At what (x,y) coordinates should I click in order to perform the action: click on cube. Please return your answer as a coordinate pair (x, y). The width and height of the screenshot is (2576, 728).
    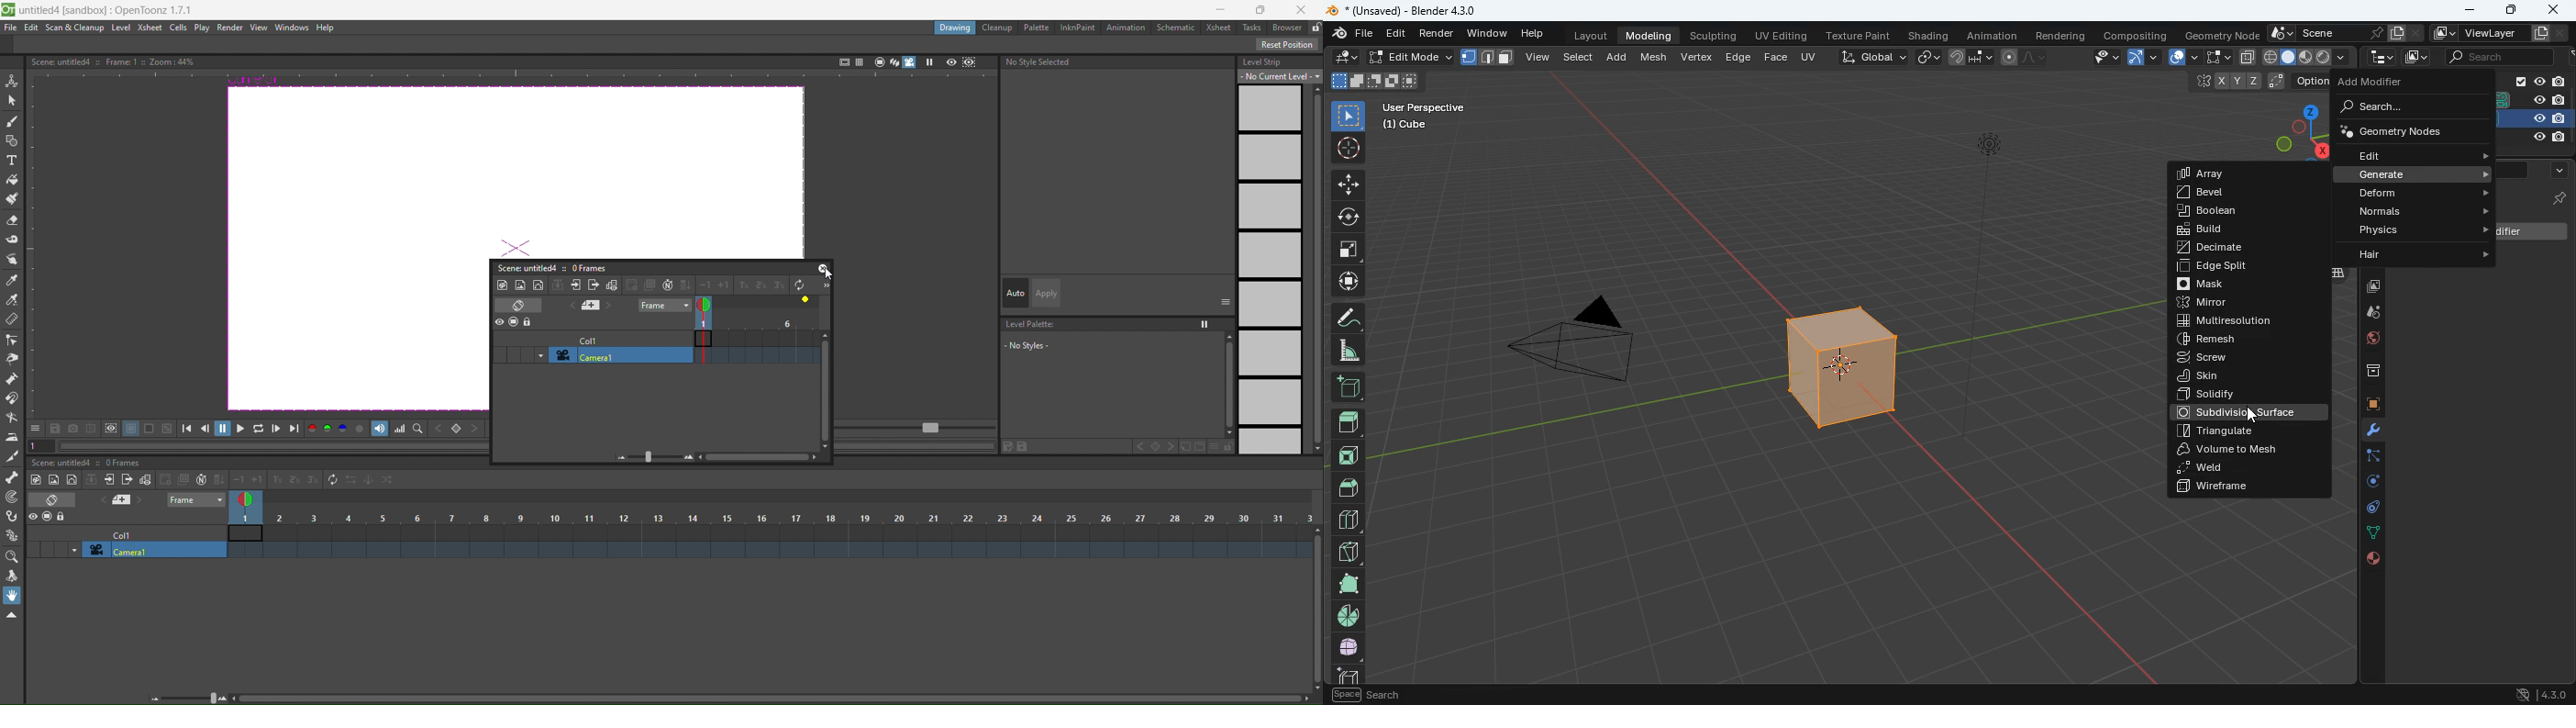
    Looking at the image, I should click on (2370, 406).